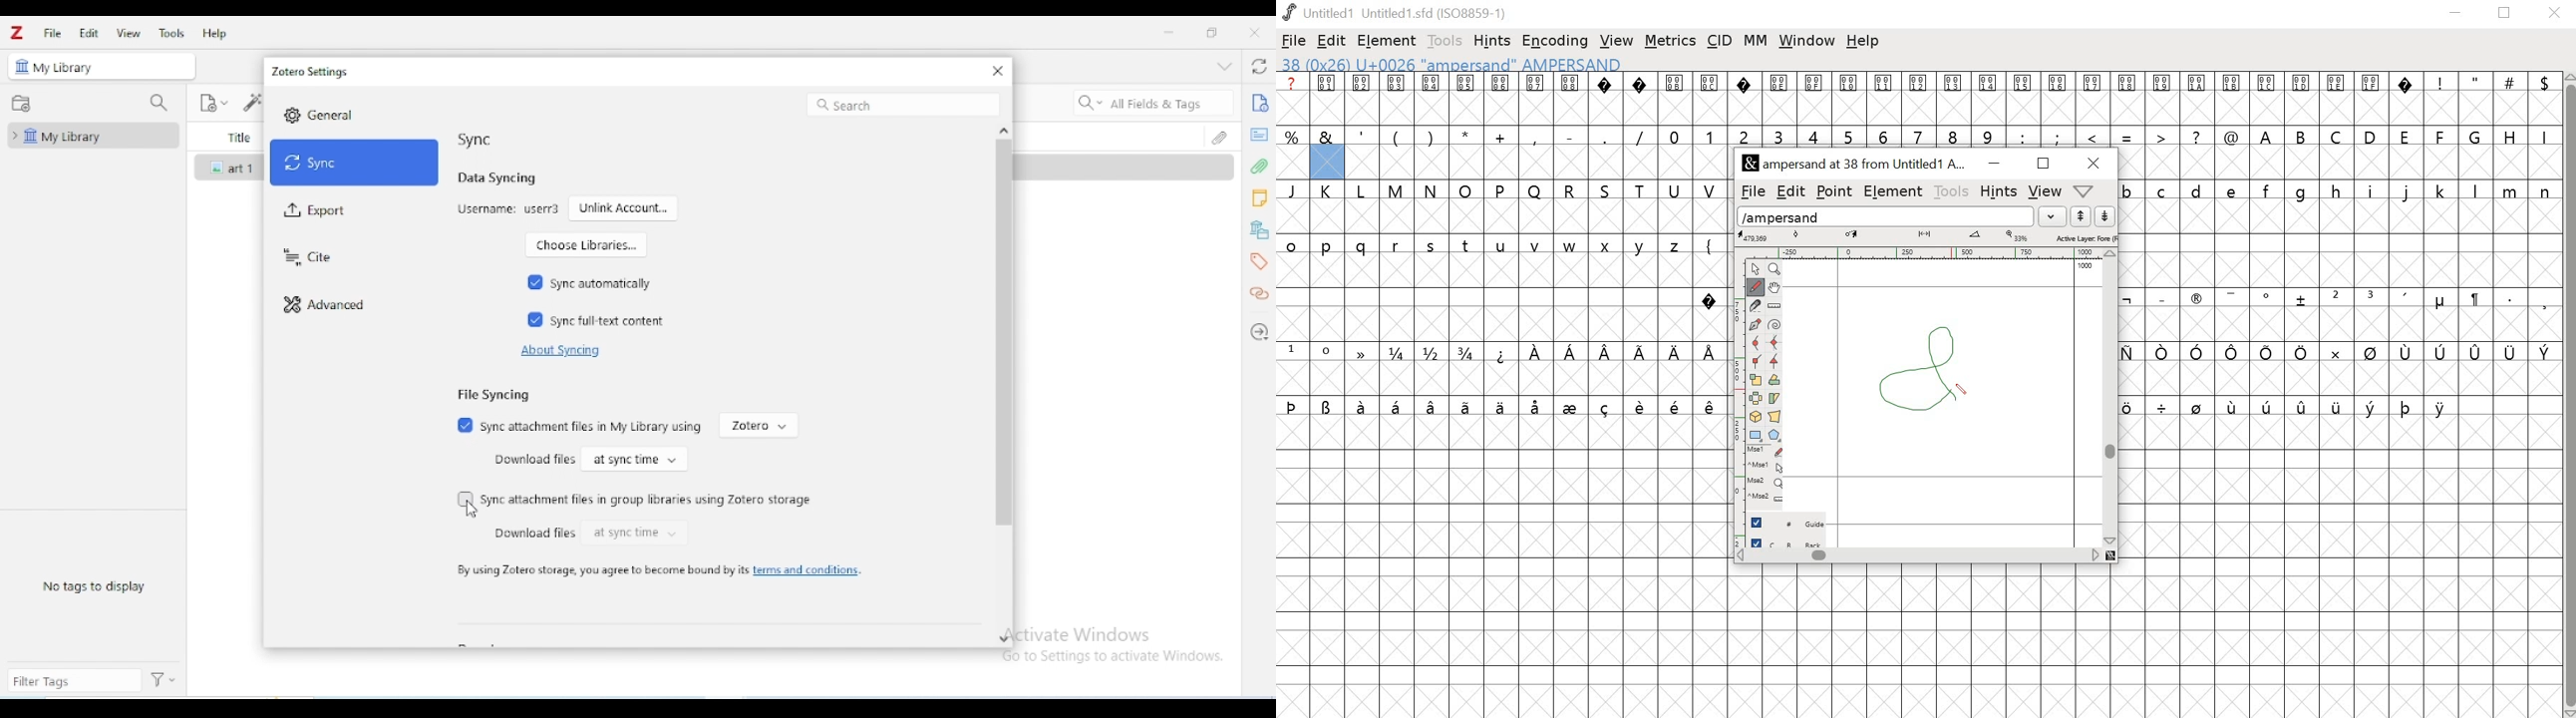  I want to click on element, so click(1894, 192).